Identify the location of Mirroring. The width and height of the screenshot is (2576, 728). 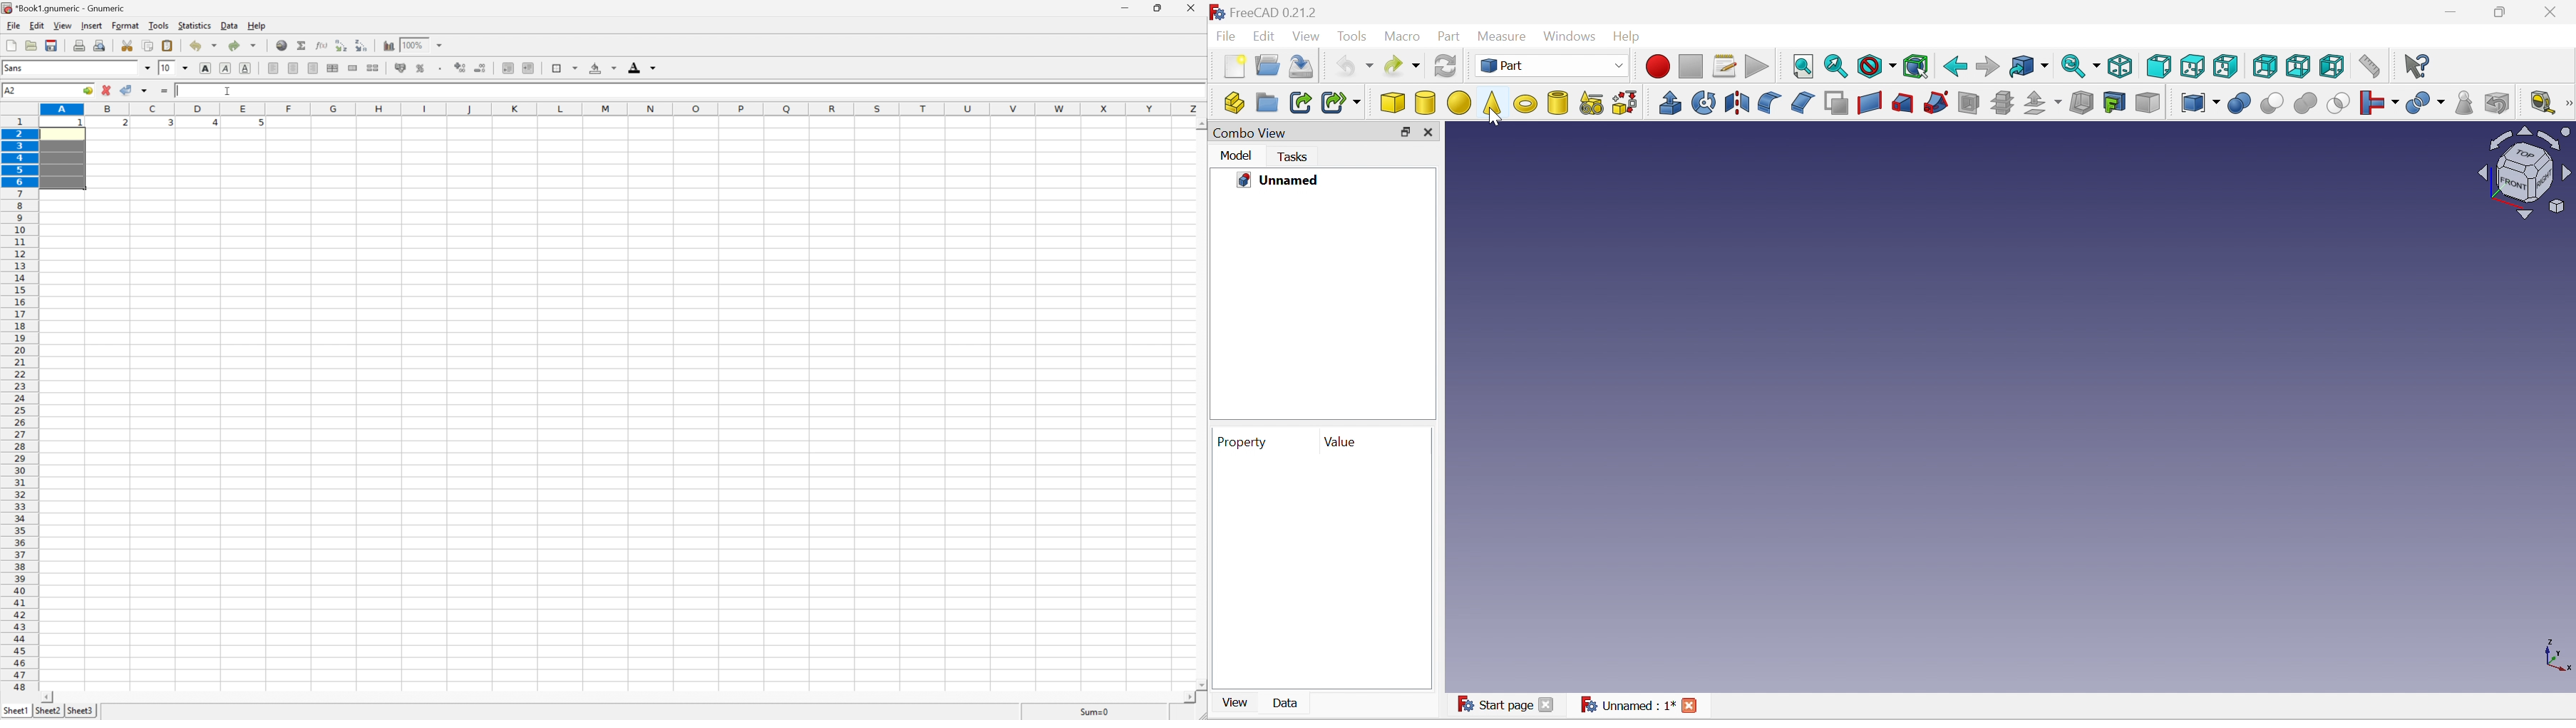
(1738, 103).